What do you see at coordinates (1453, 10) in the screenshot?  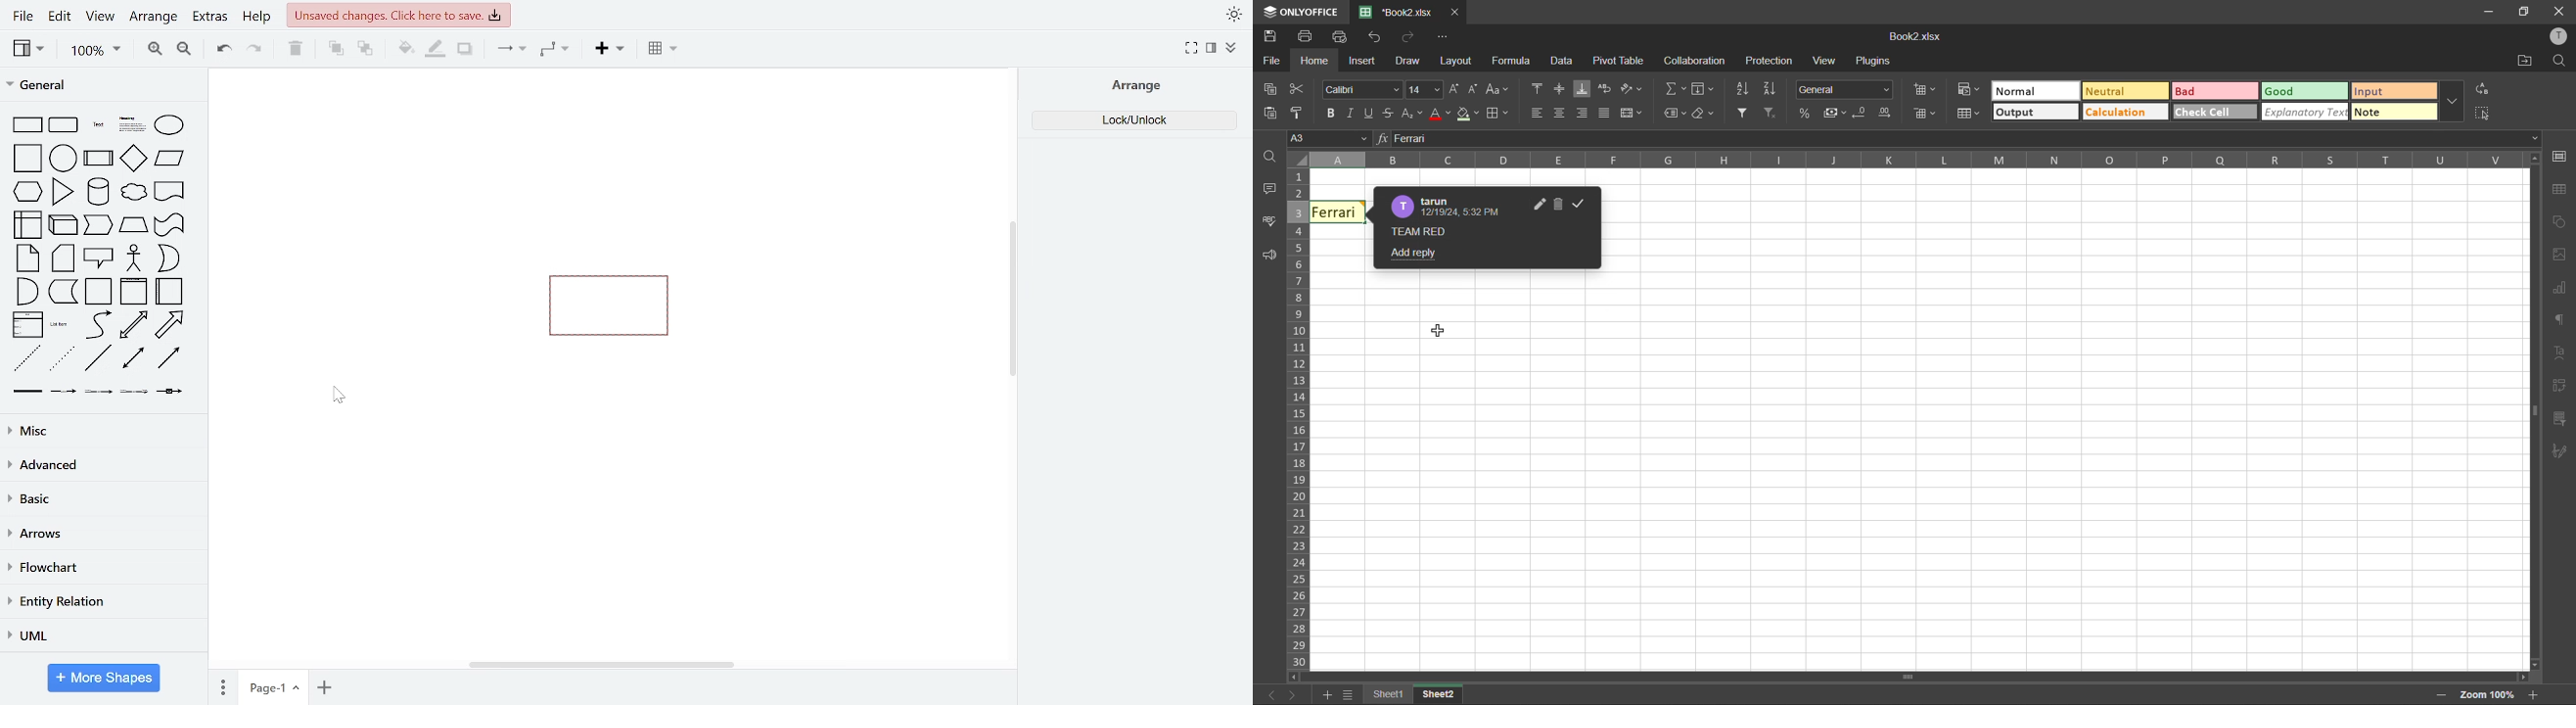 I see `close tab` at bounding box center [1453, 10].